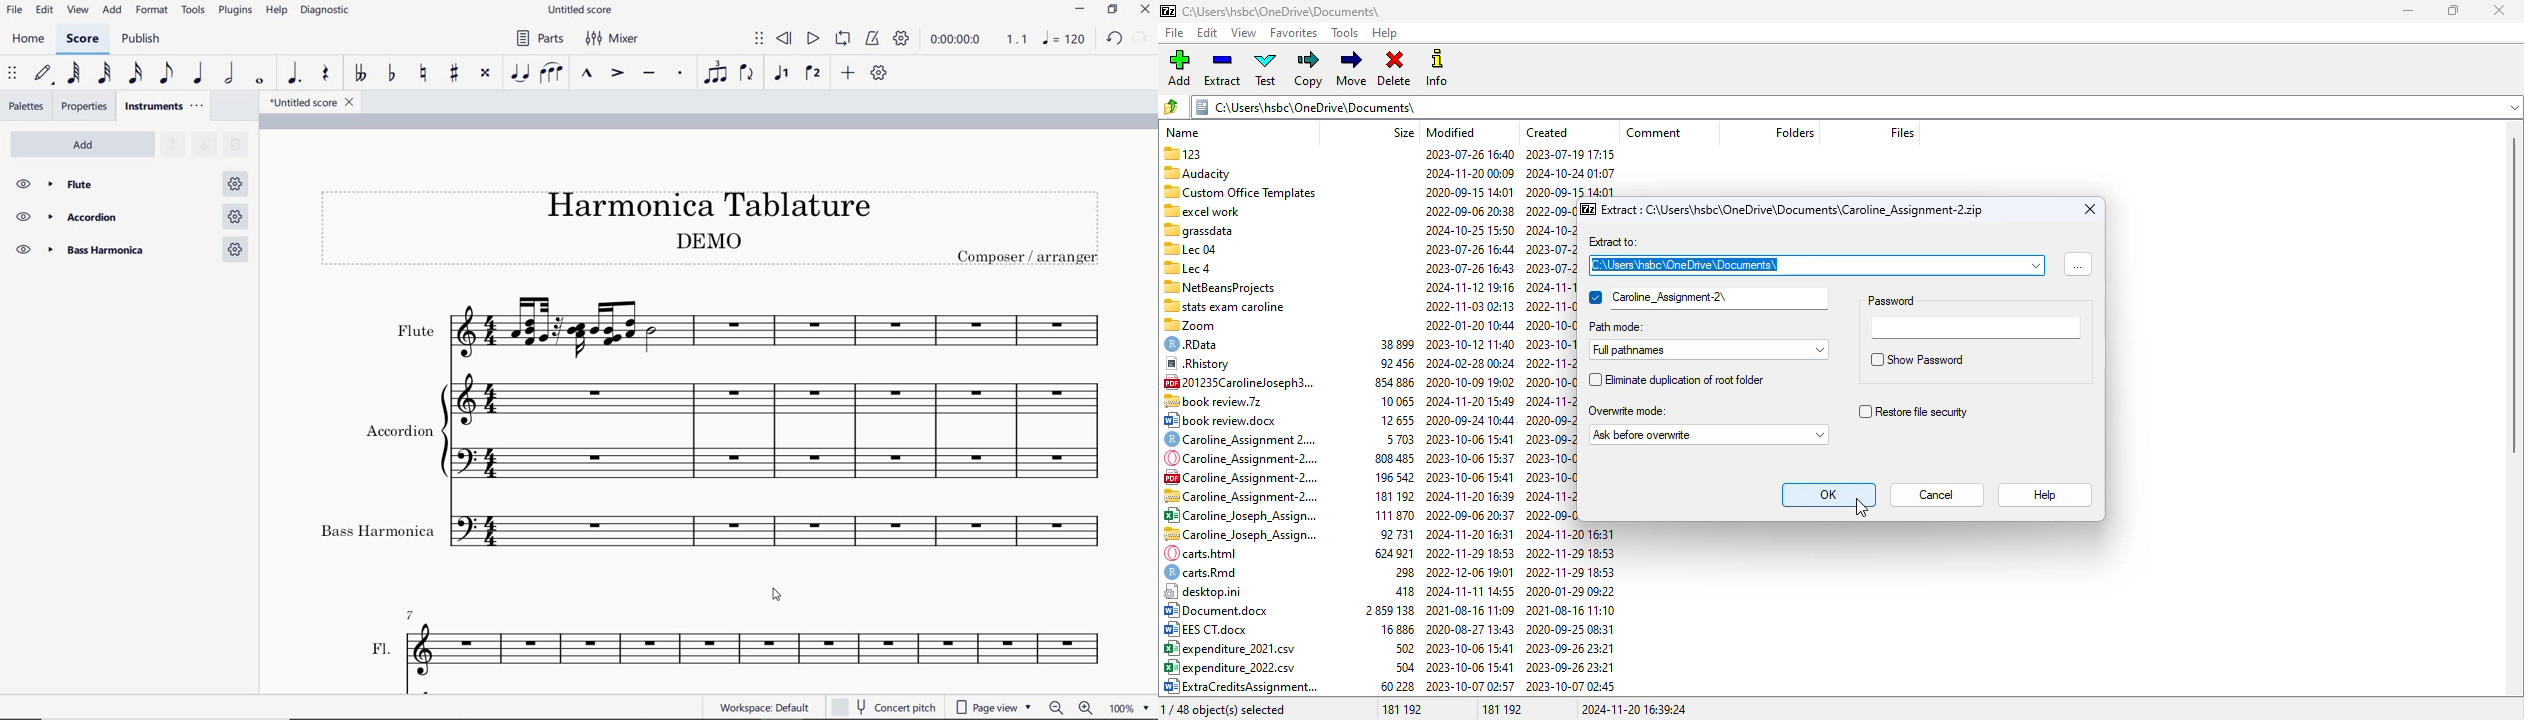 The image size is (2548, 728). I want to click on tenuto, so click(649, 74).